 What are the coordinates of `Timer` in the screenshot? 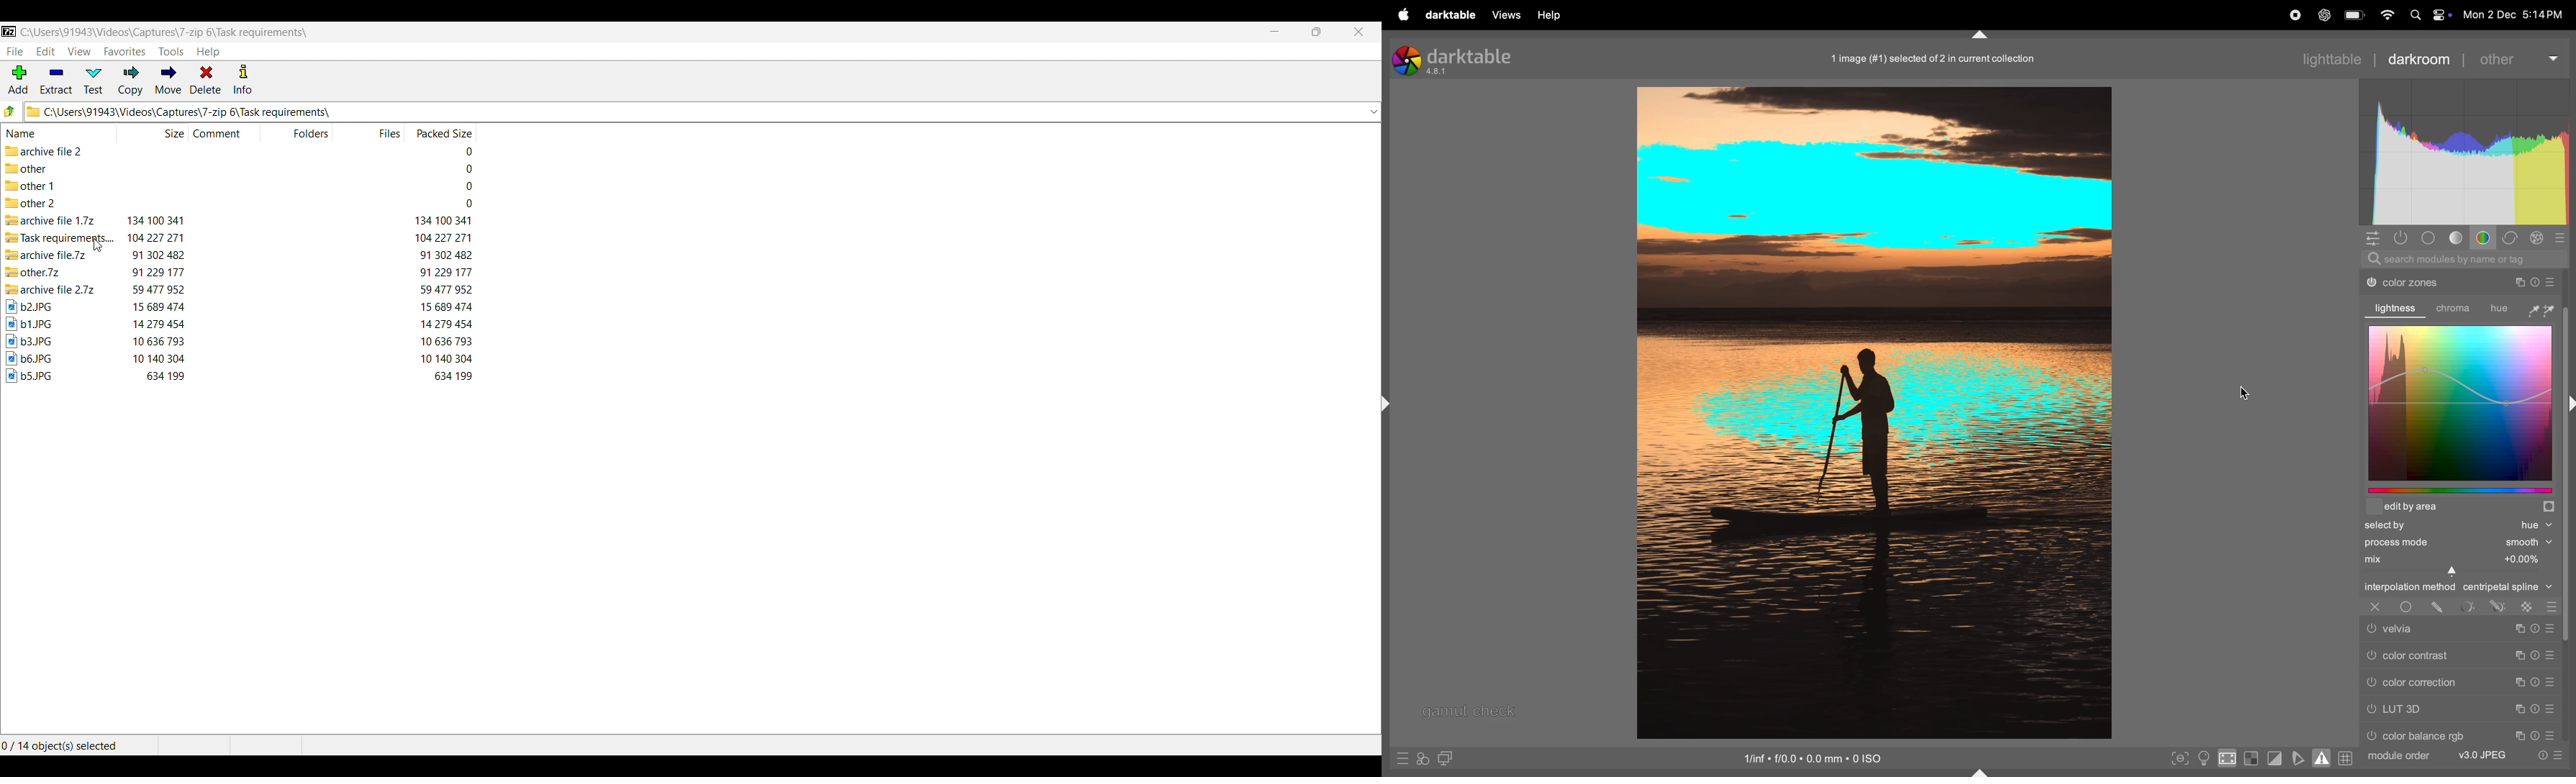 It's located at (2536, 628).